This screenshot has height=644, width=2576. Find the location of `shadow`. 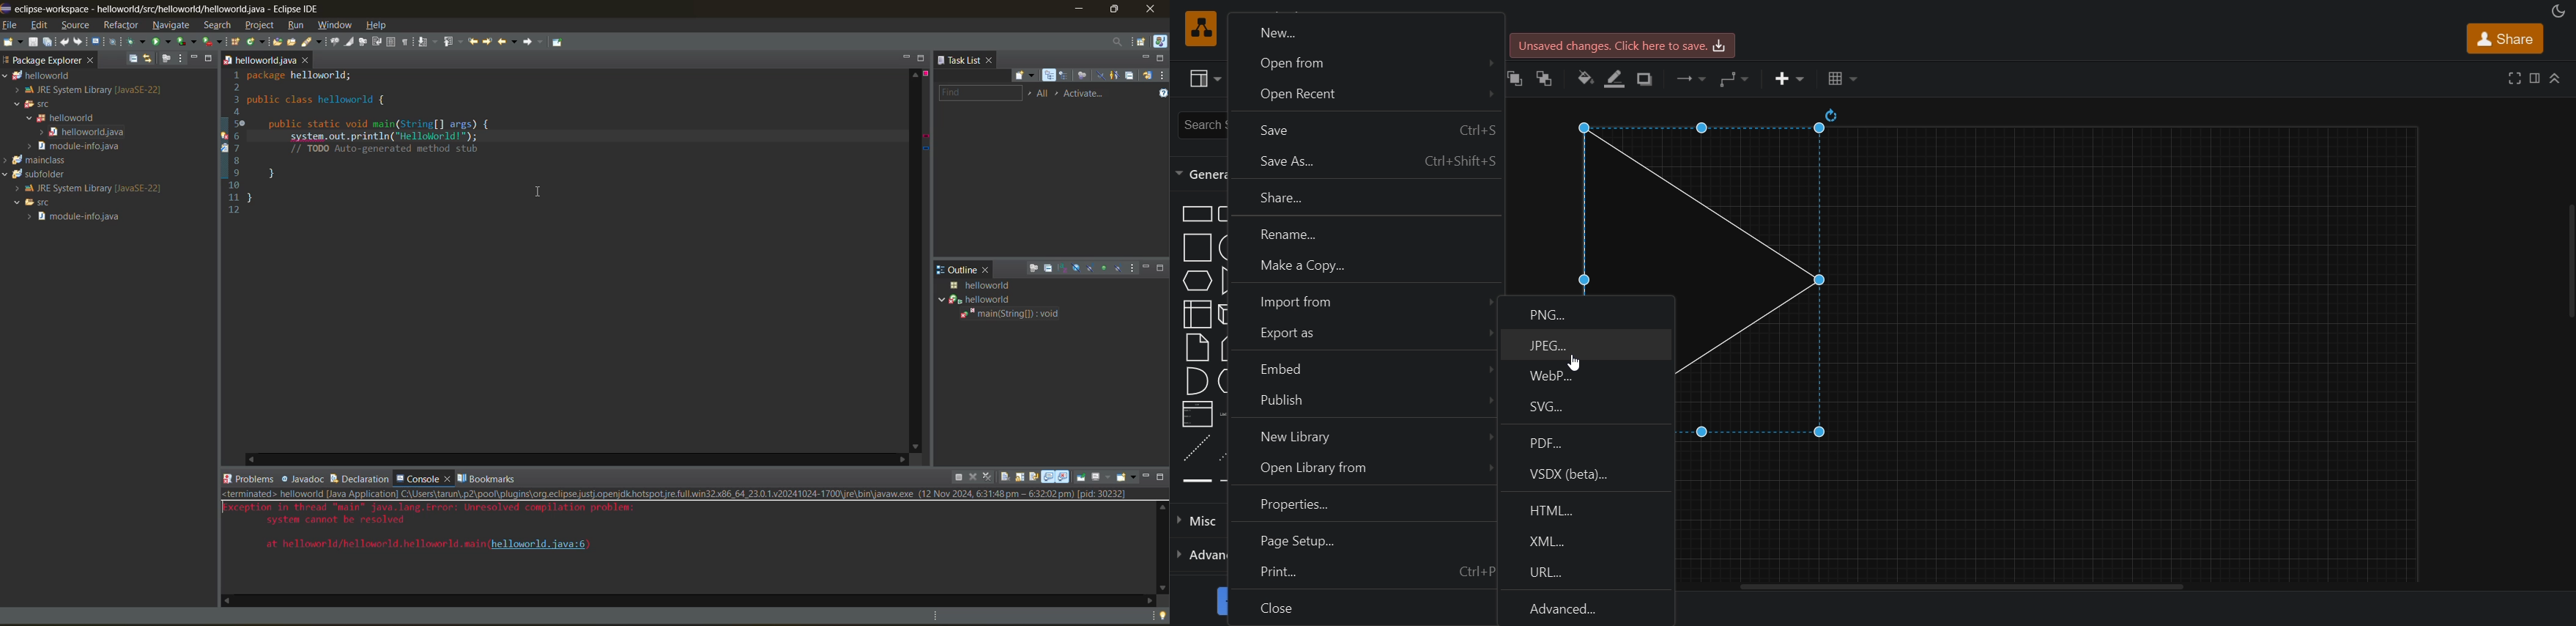

shadow is located at coordinates (1647, 80).